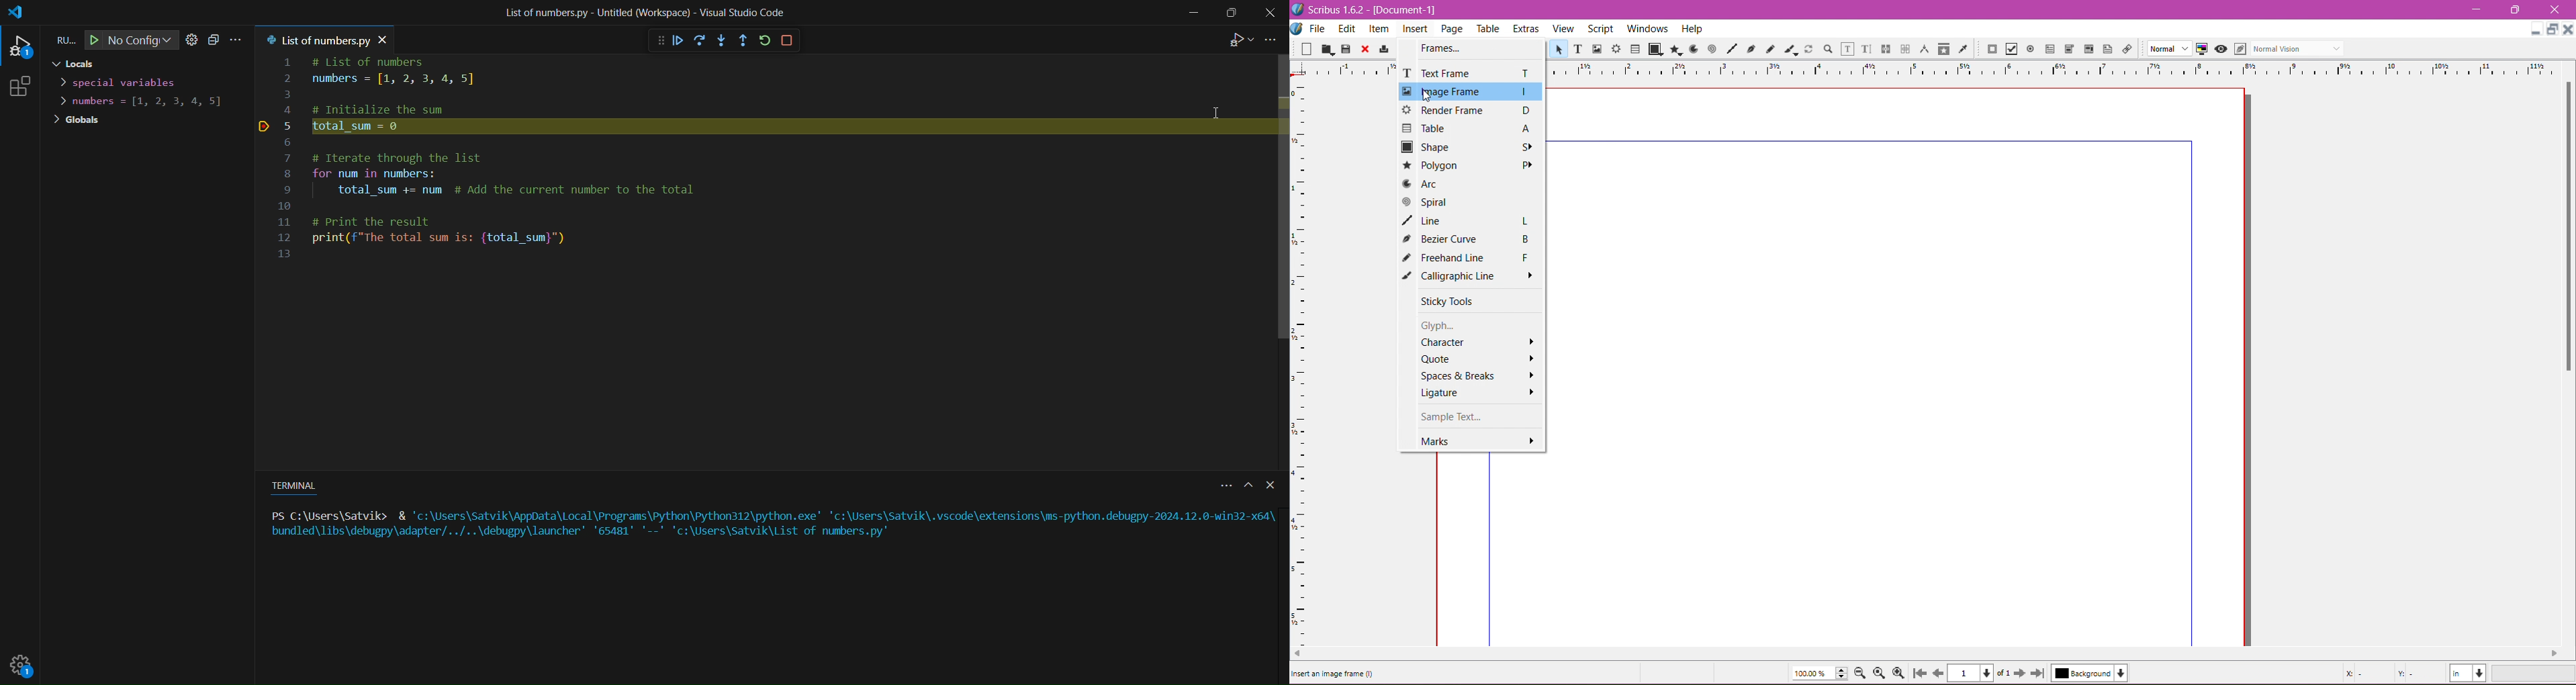  Describe the element at coordinates (1470, 128) in the screenshot. I see `Table` at that location.